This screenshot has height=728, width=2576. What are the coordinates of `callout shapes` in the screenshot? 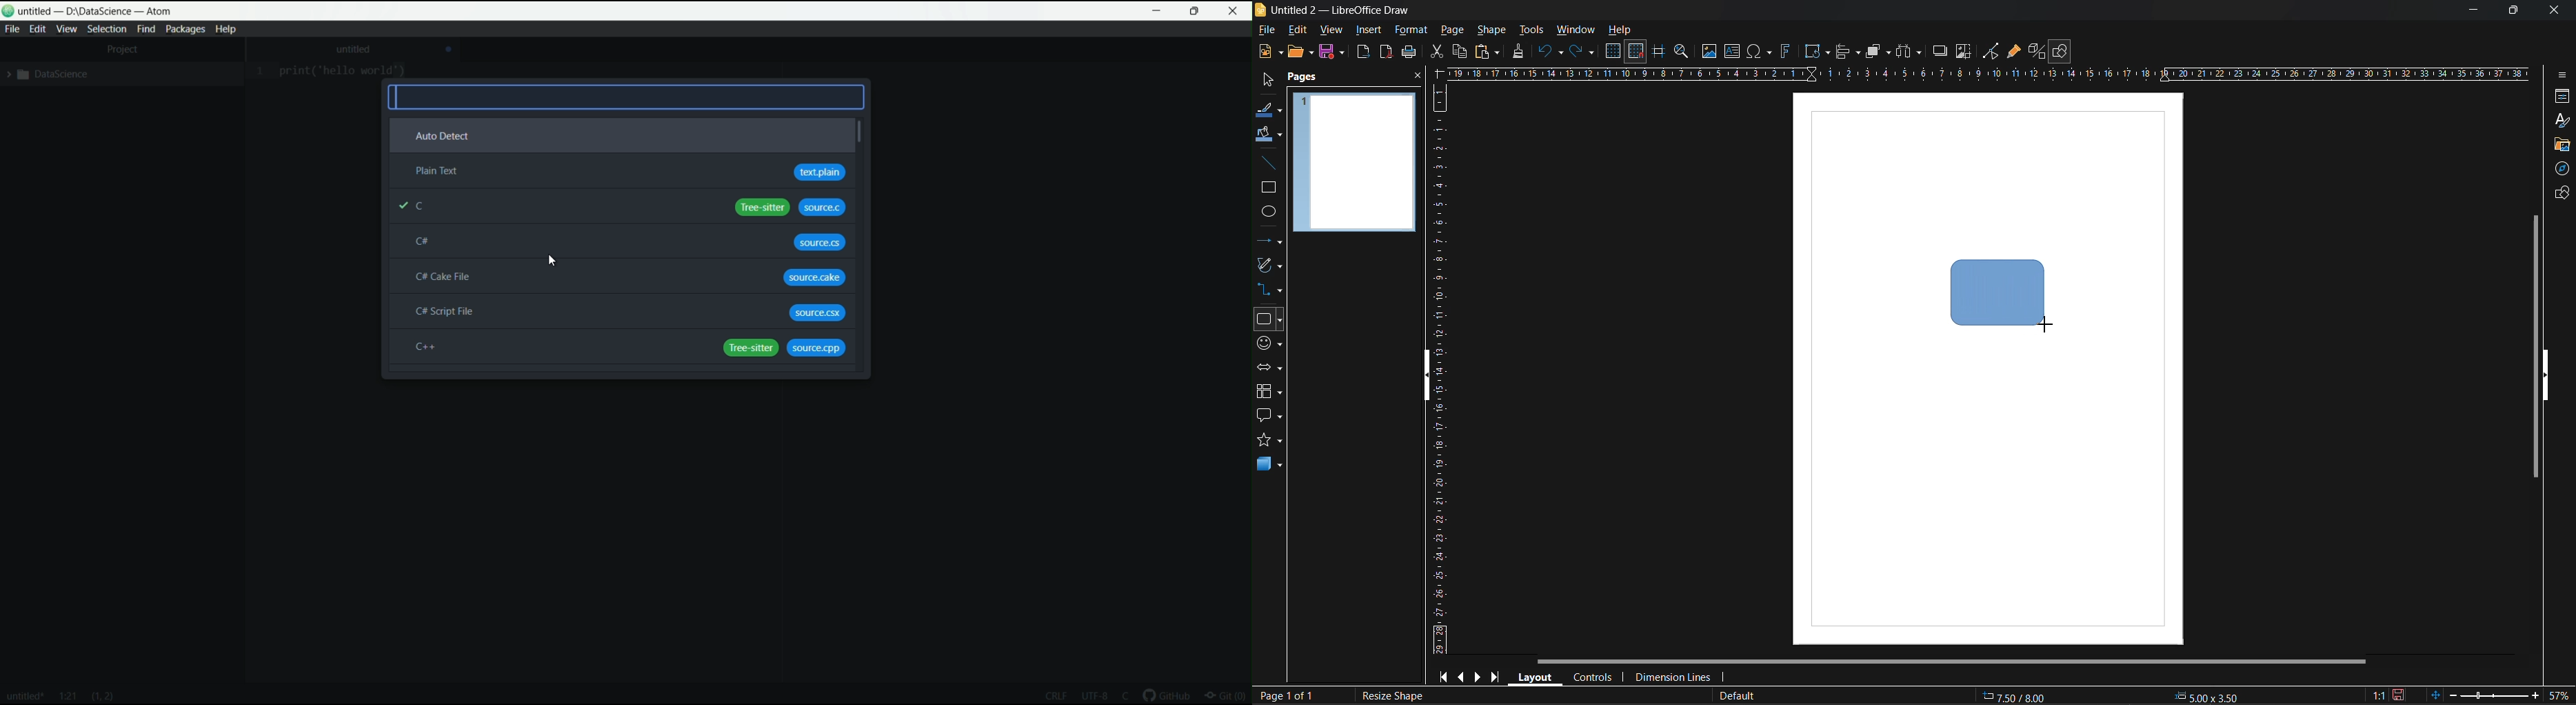 It's located at (1269, 415).